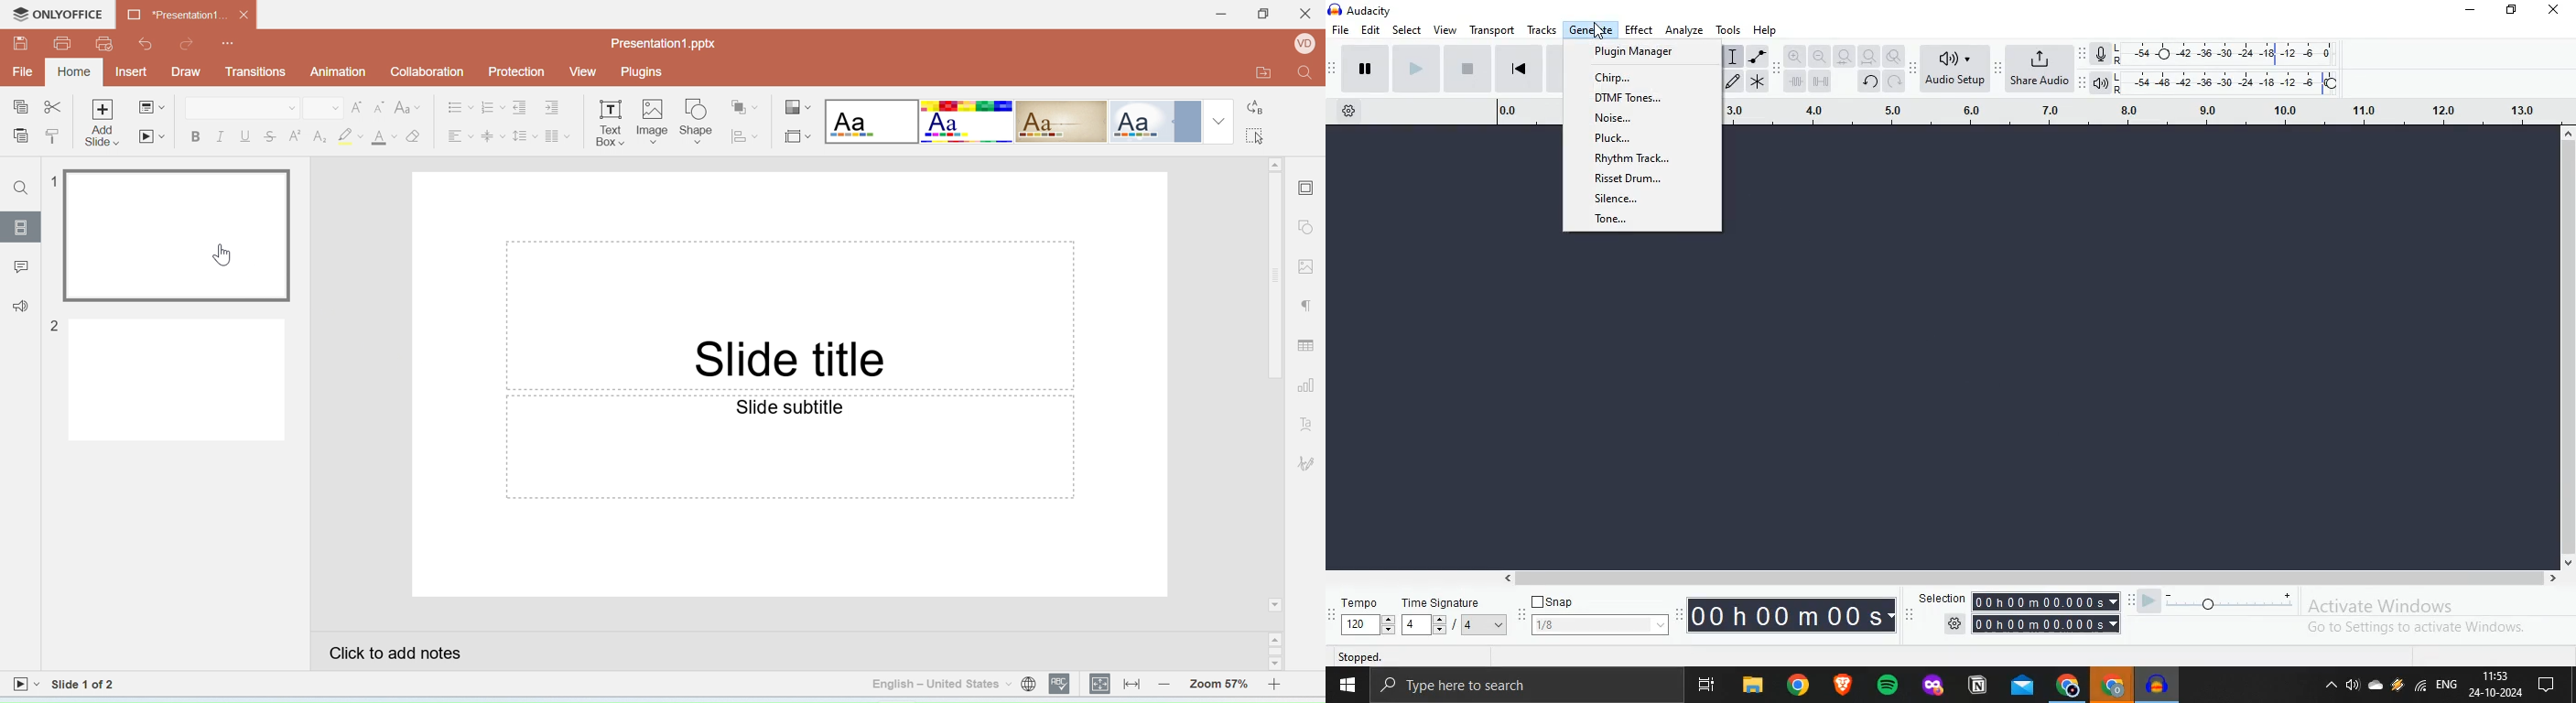 The width and height of the screenshot is (2576, 728). I want to click on Notion, so click(1977, 689).